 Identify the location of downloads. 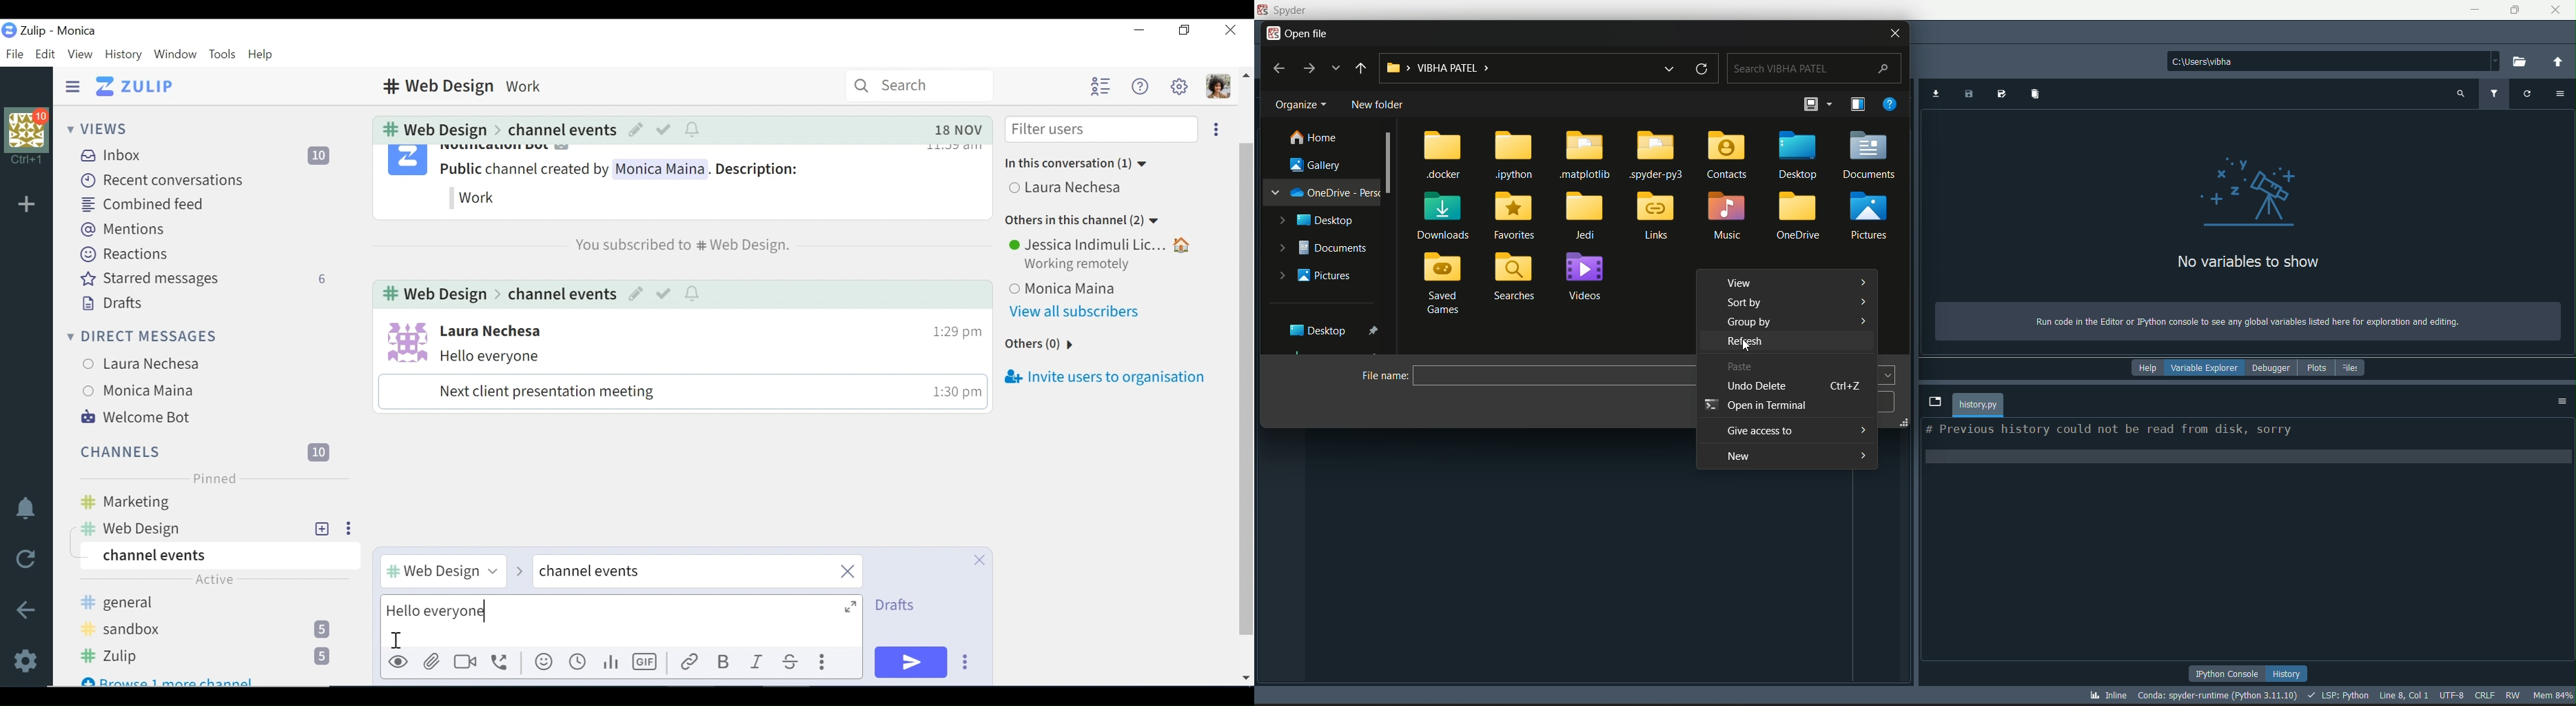
(1443, 216).